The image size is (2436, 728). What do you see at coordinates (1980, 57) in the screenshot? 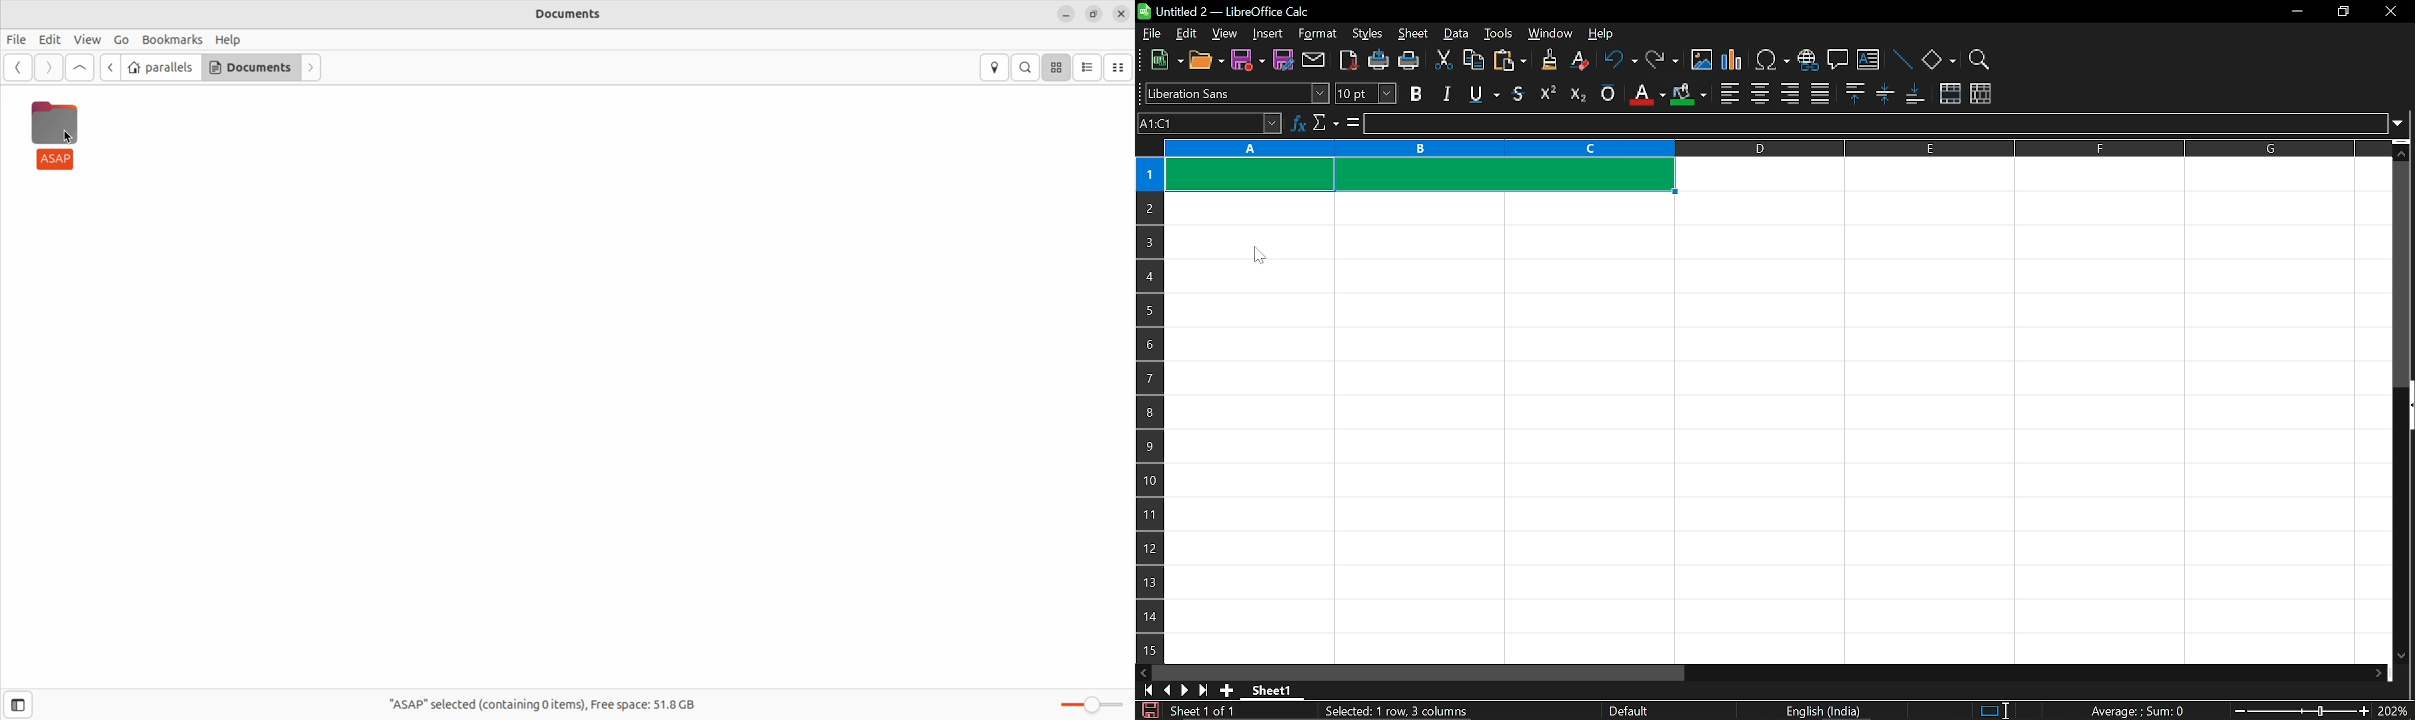
I see `zoom` at bounding box center [1980, 57].